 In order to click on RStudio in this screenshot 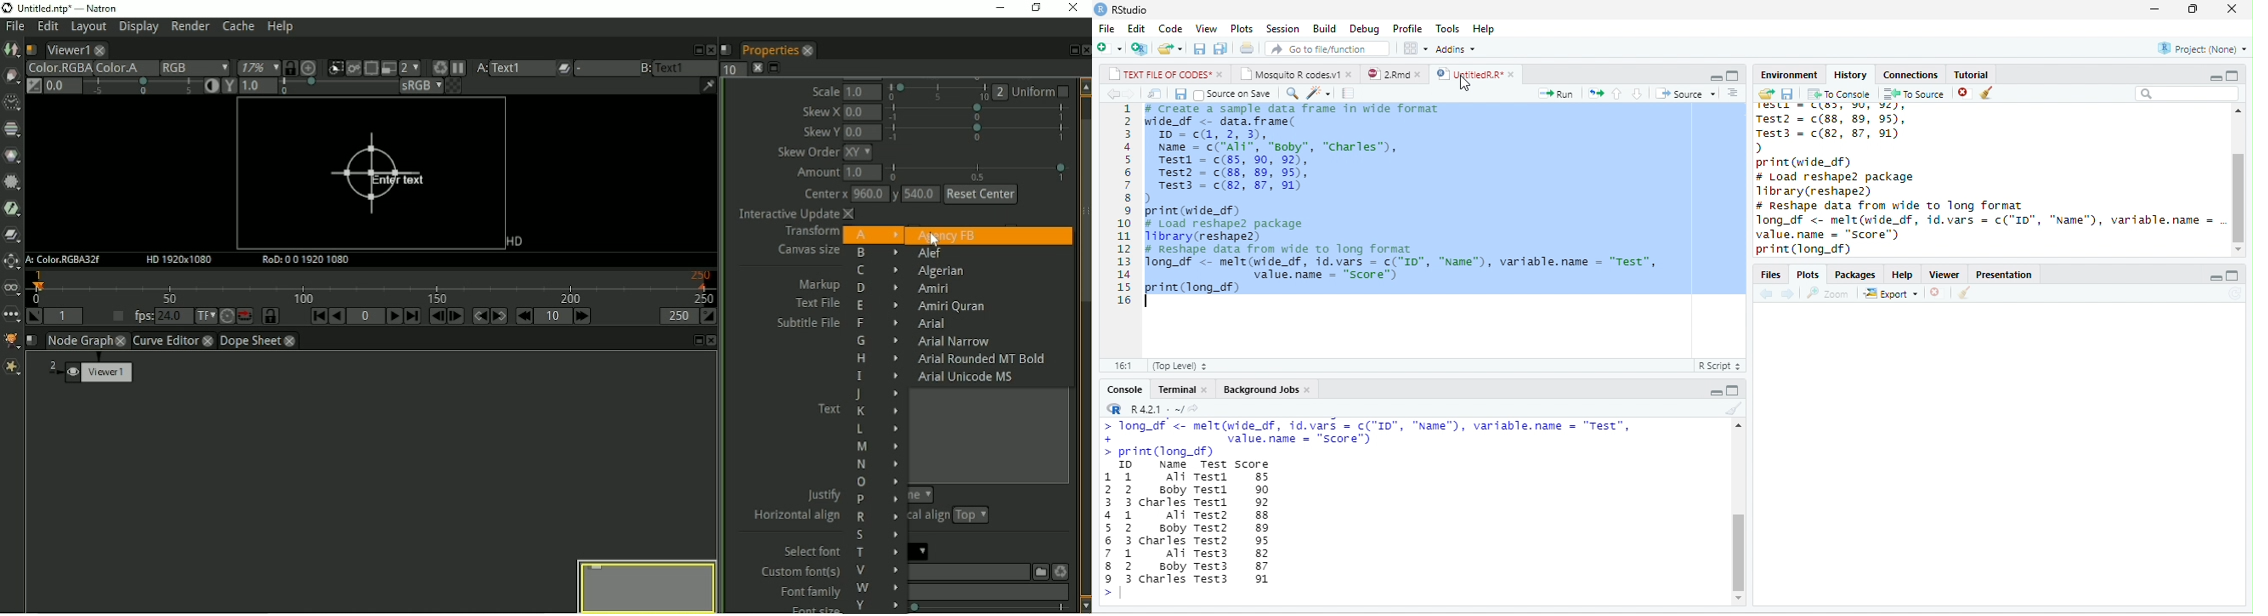, I will do `click(1131, 10)`.